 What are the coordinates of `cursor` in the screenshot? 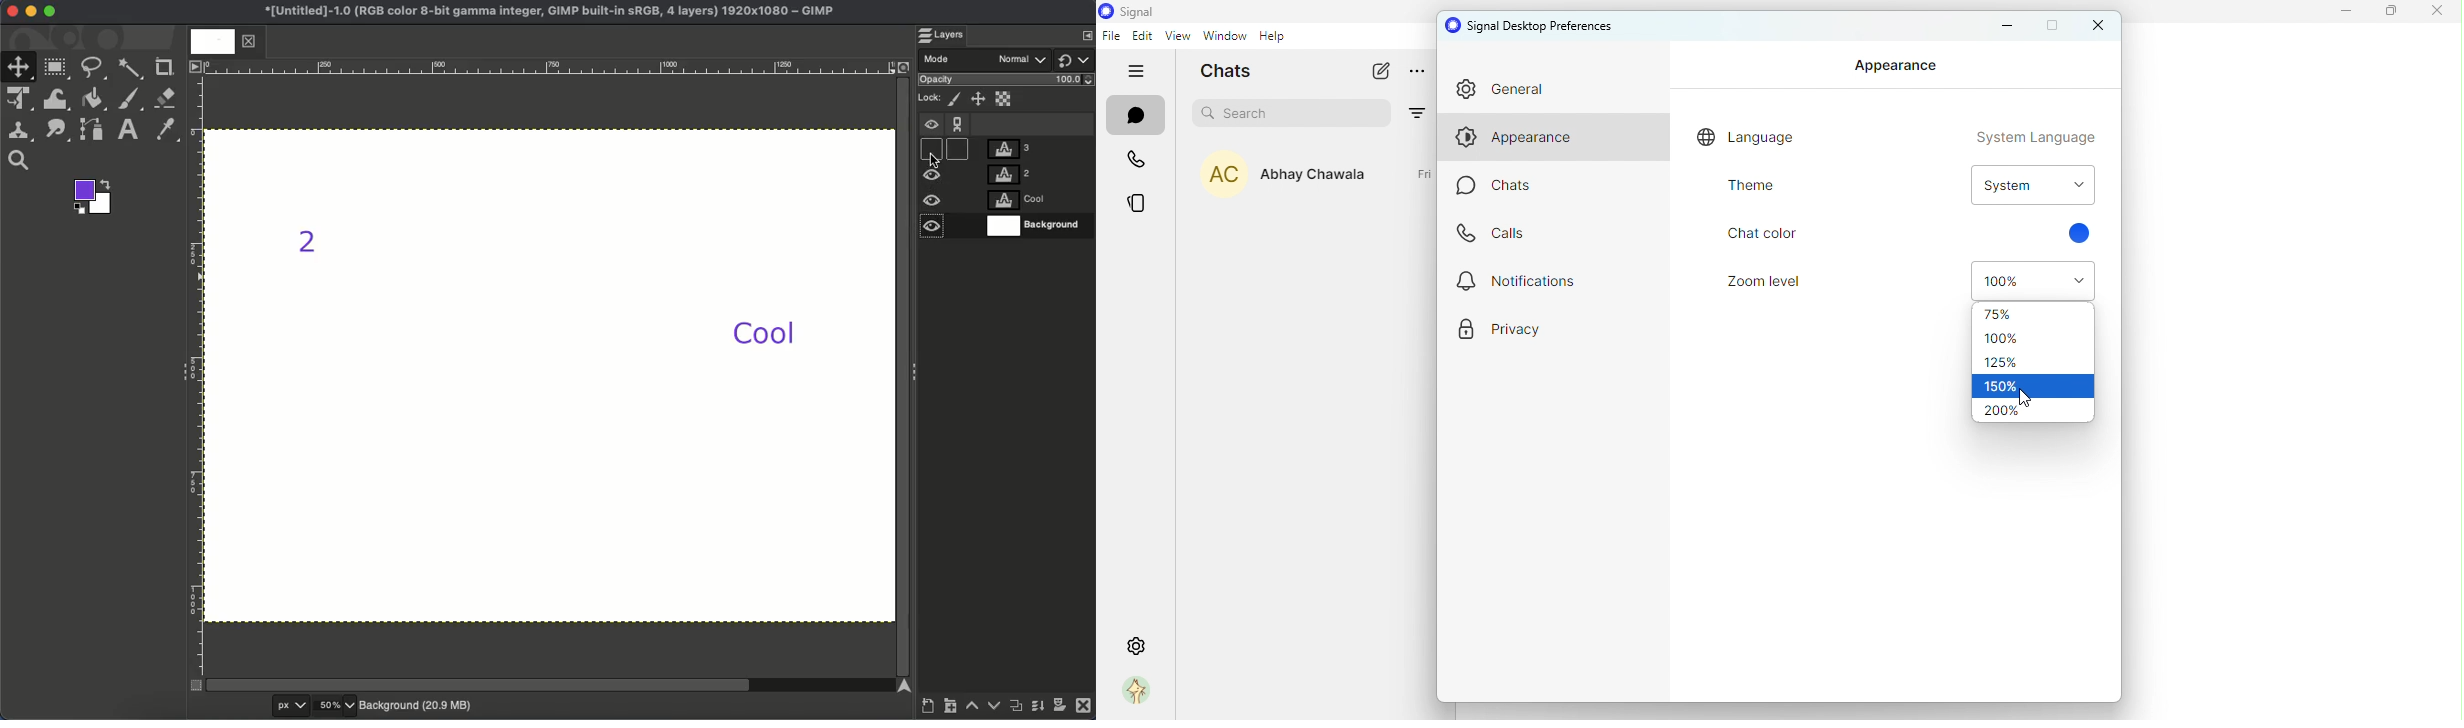 It's located at (2026, 400).